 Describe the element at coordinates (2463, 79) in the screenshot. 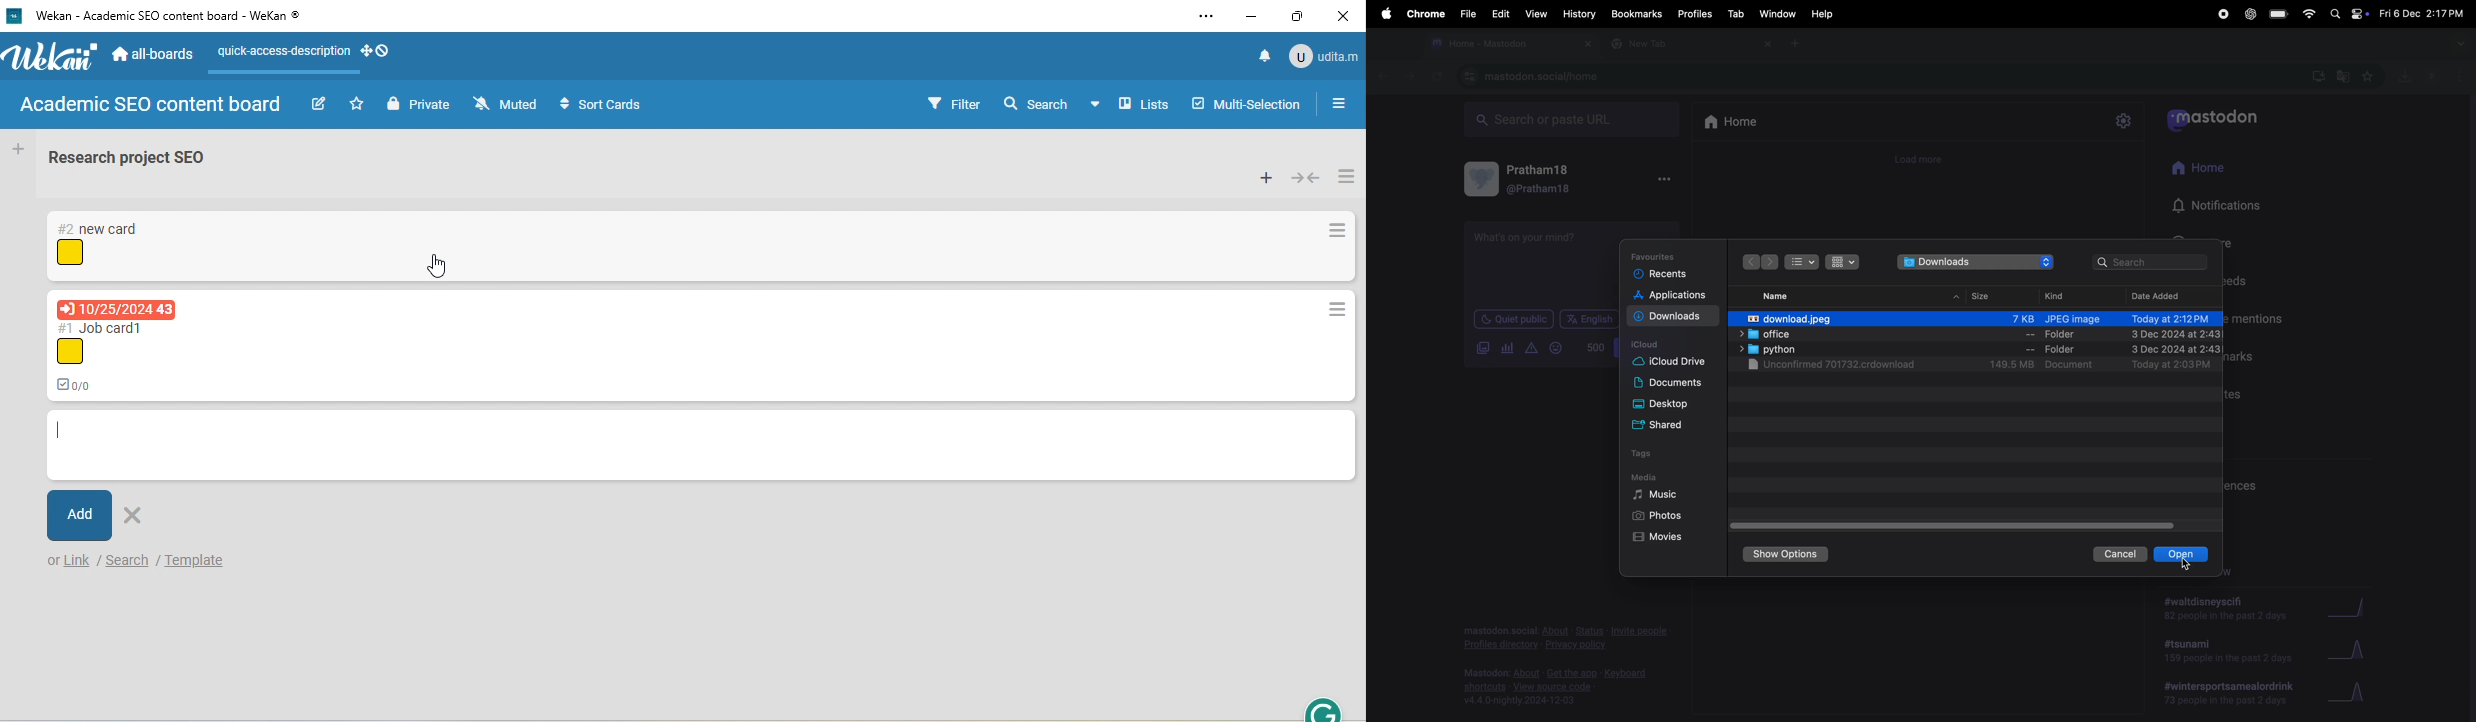

I see `options` at that location.